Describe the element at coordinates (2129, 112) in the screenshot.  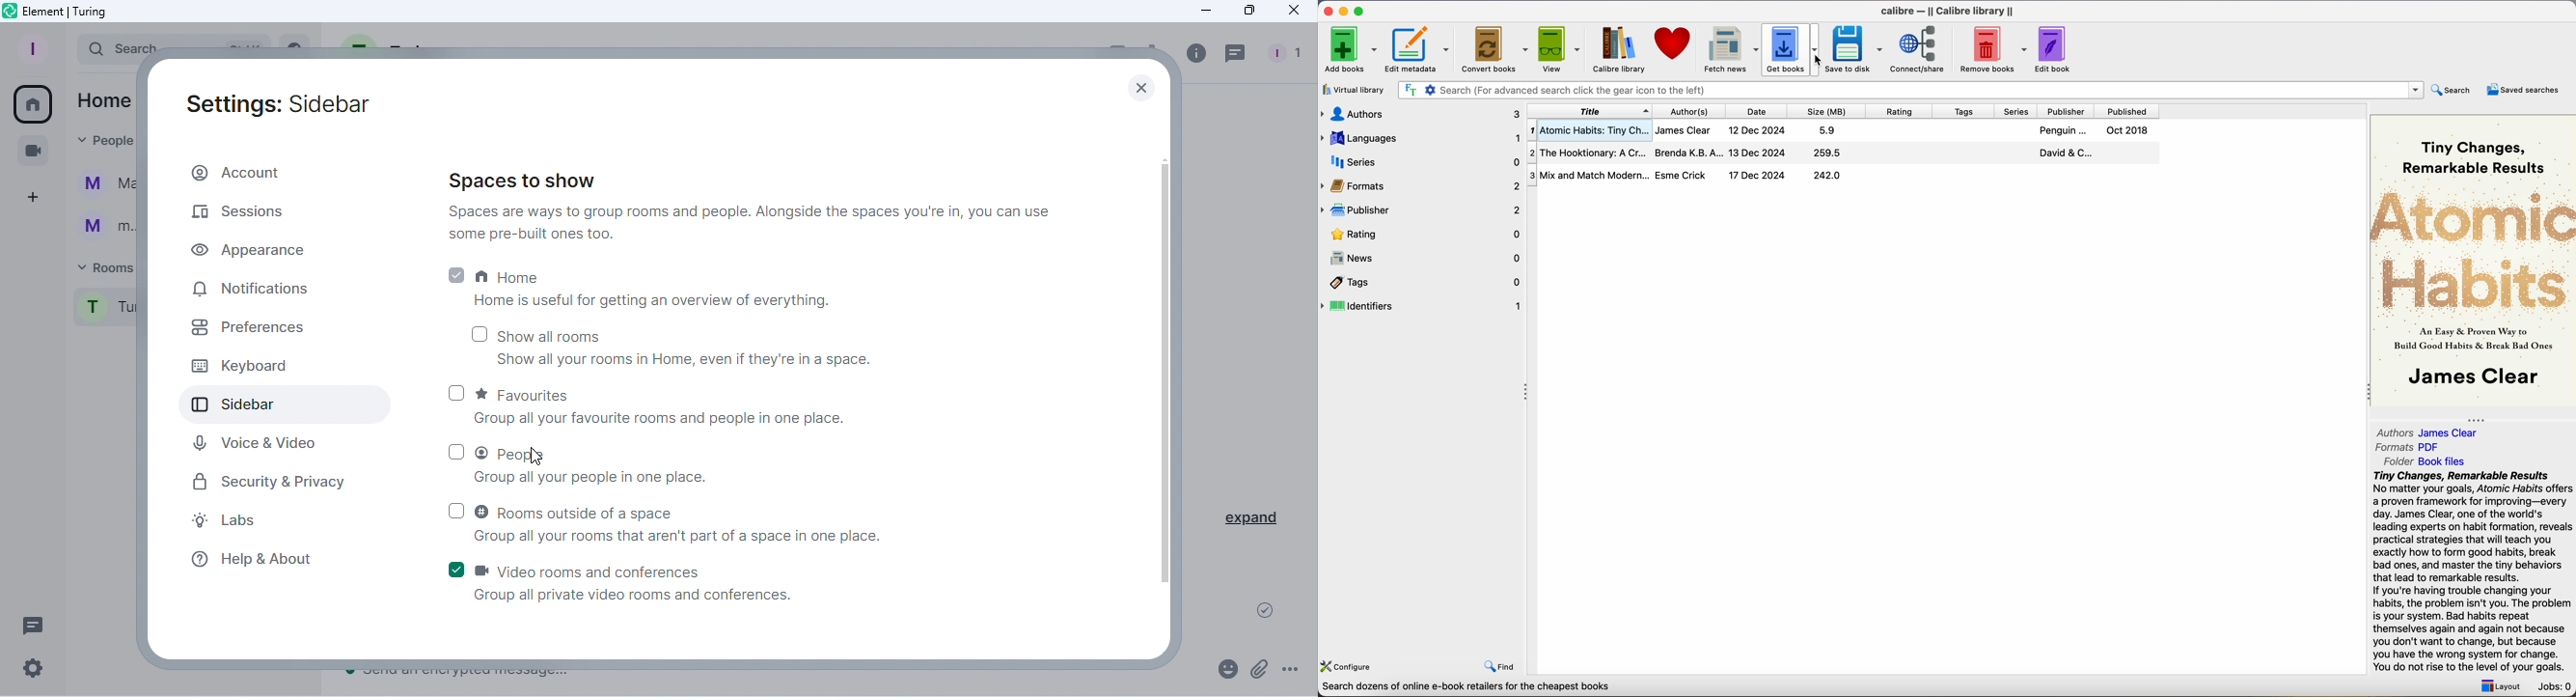
I see `published` at that location.